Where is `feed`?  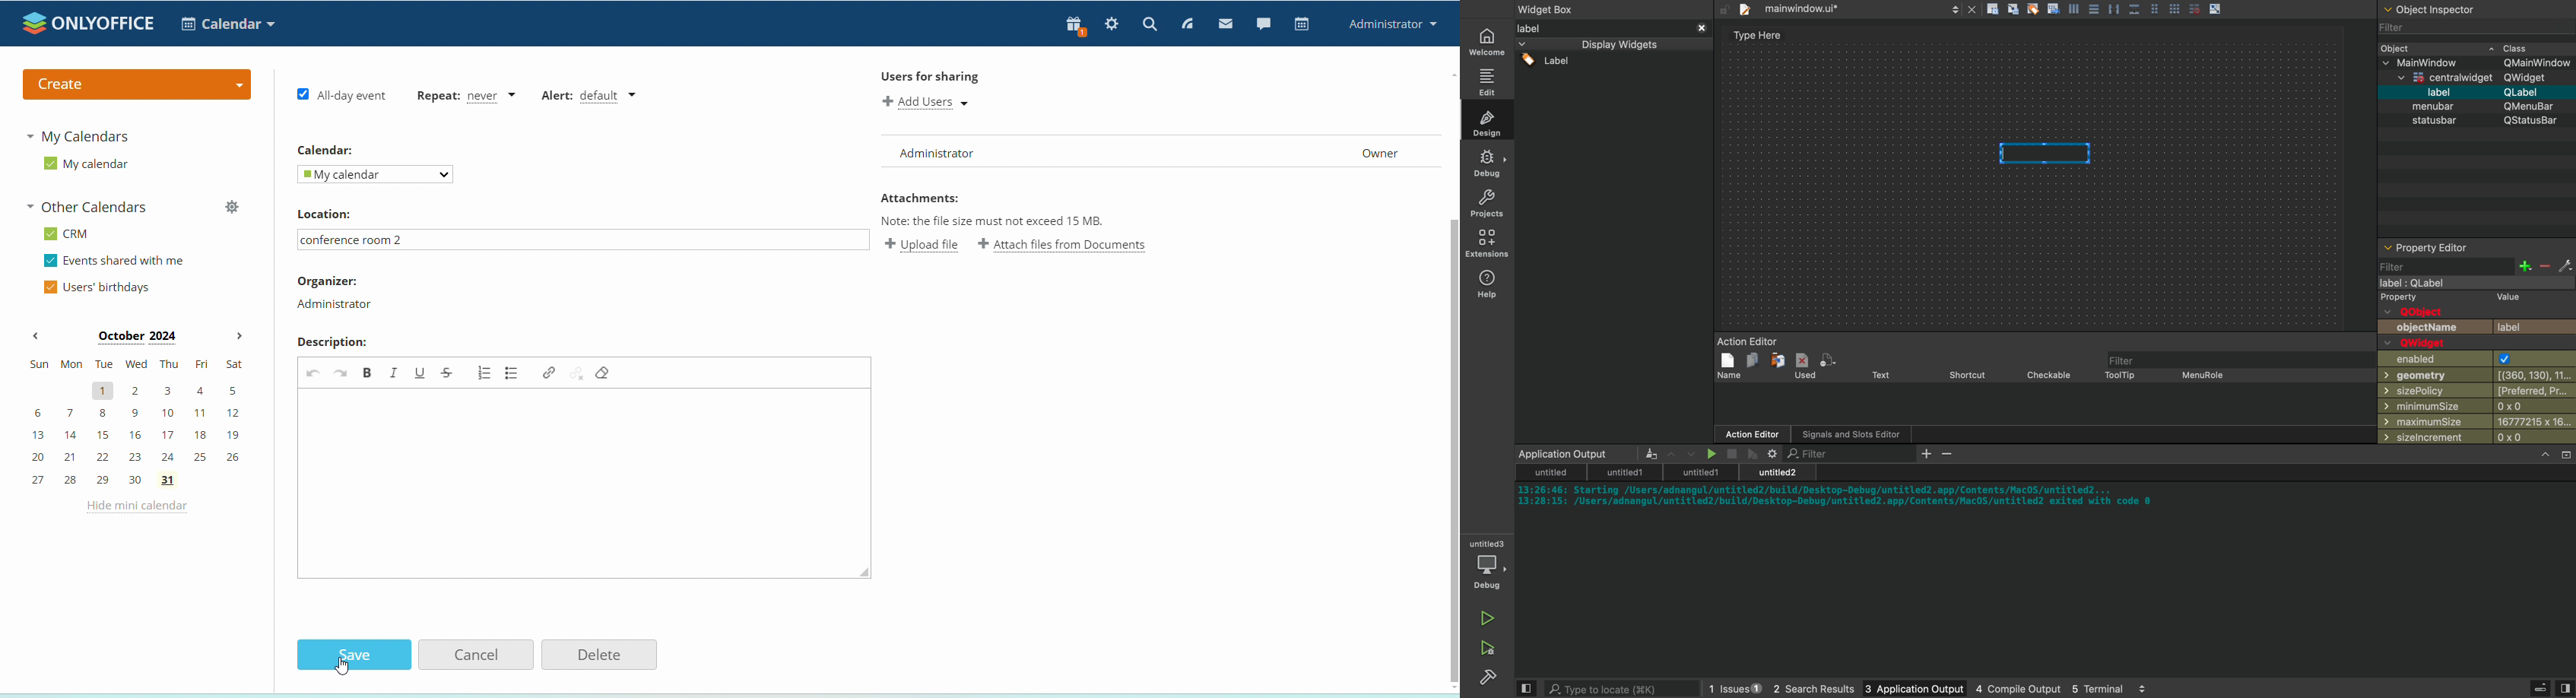 feed is located at coordinates (1188, 25).